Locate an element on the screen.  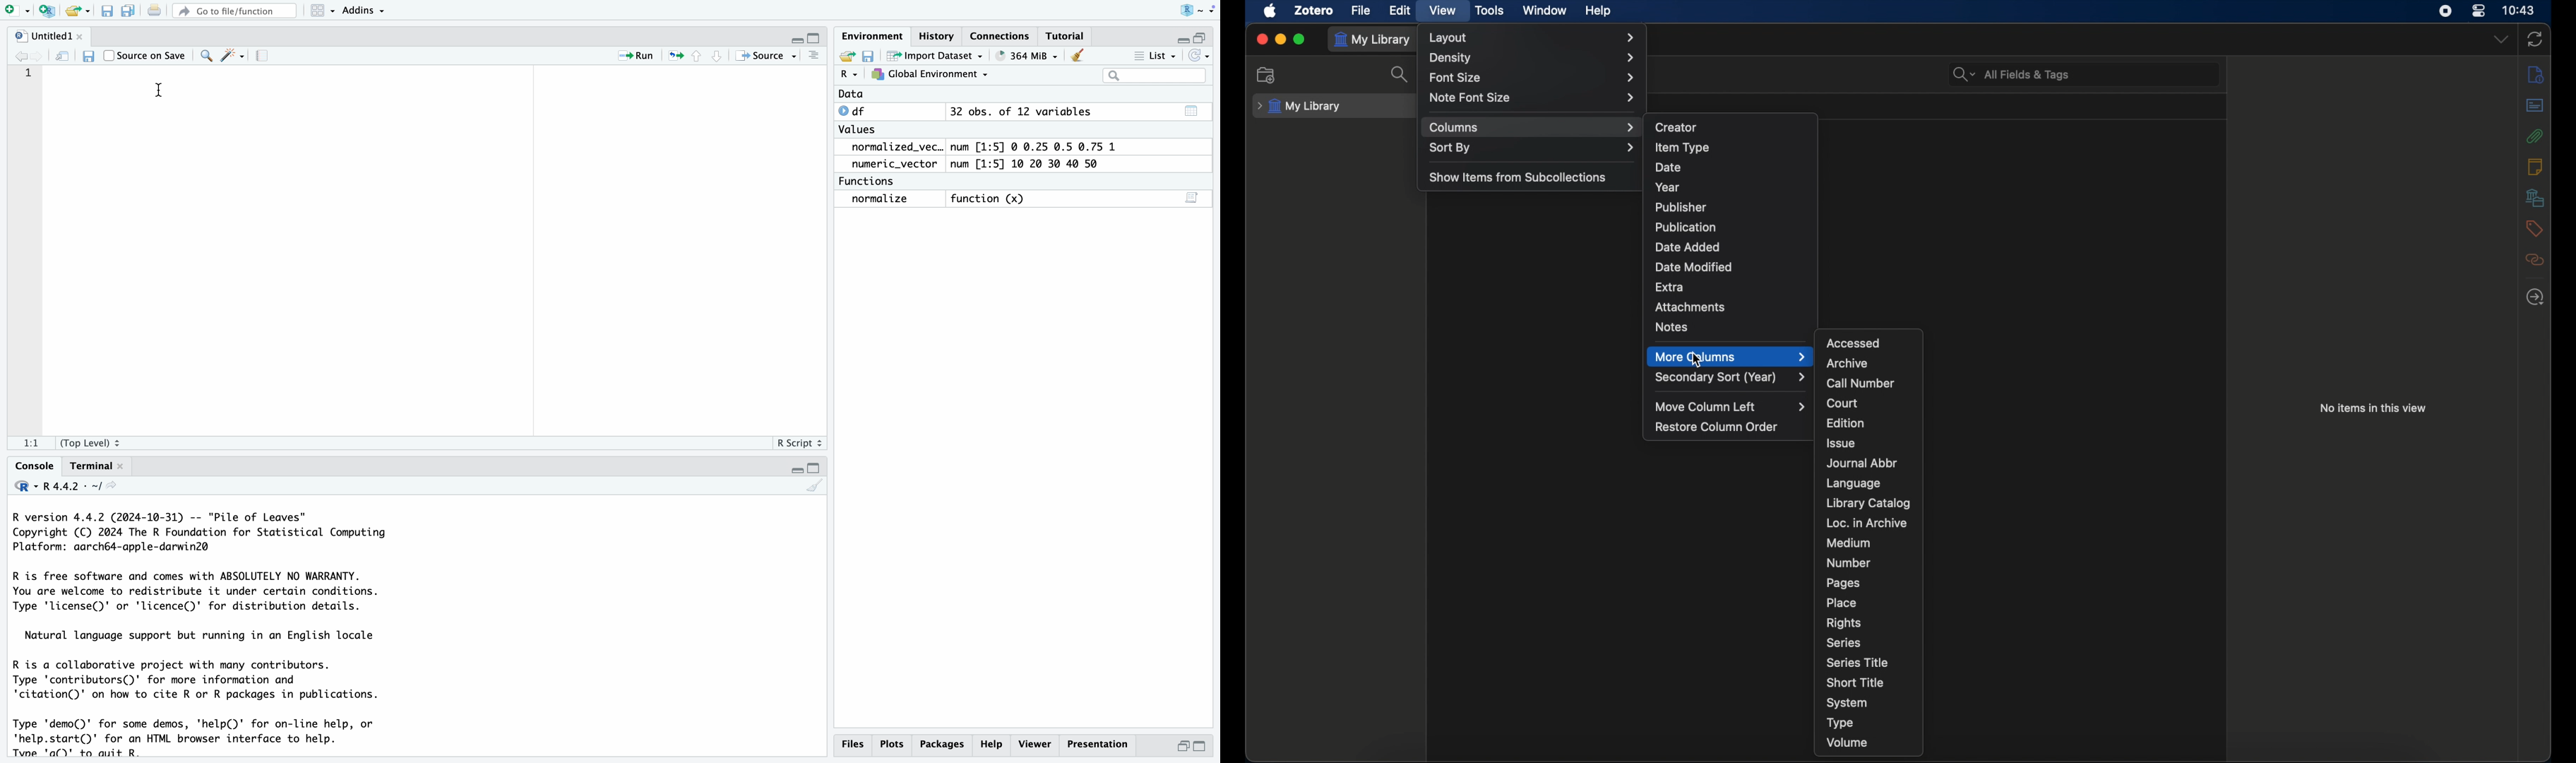
Search Bar is located at coordinates (1154, 77).